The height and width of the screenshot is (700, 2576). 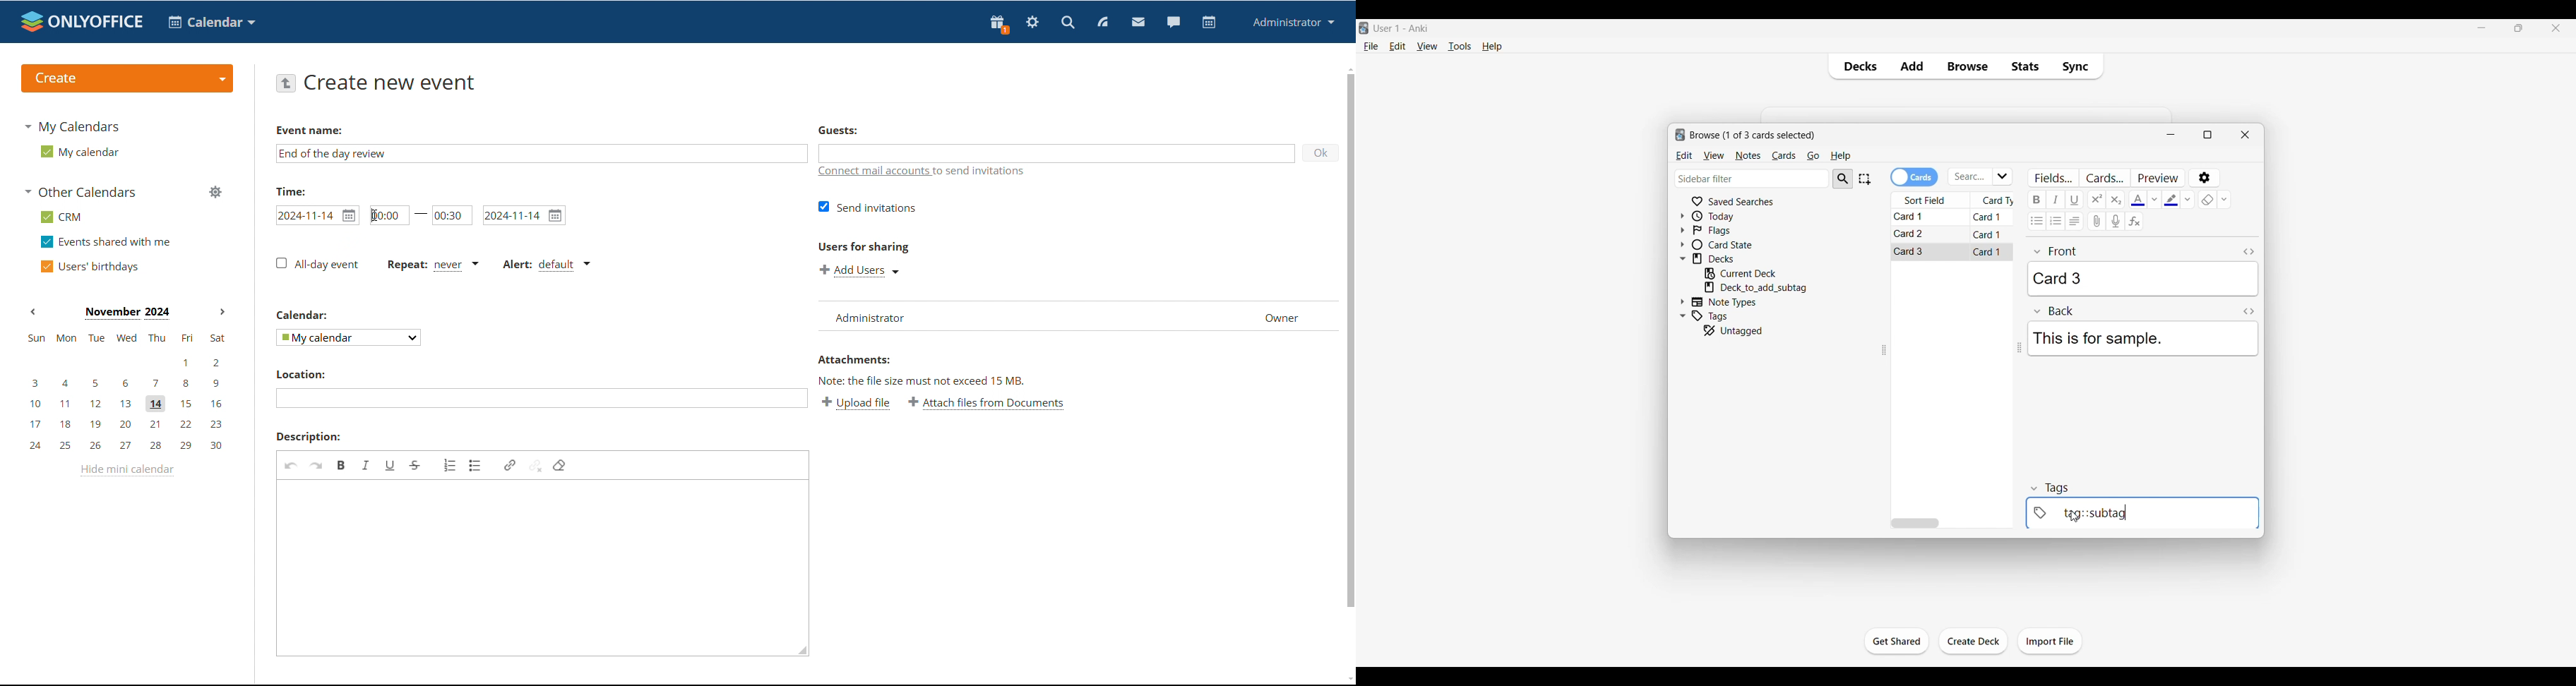 I want to click on Options, so click(x=2205, y=178).